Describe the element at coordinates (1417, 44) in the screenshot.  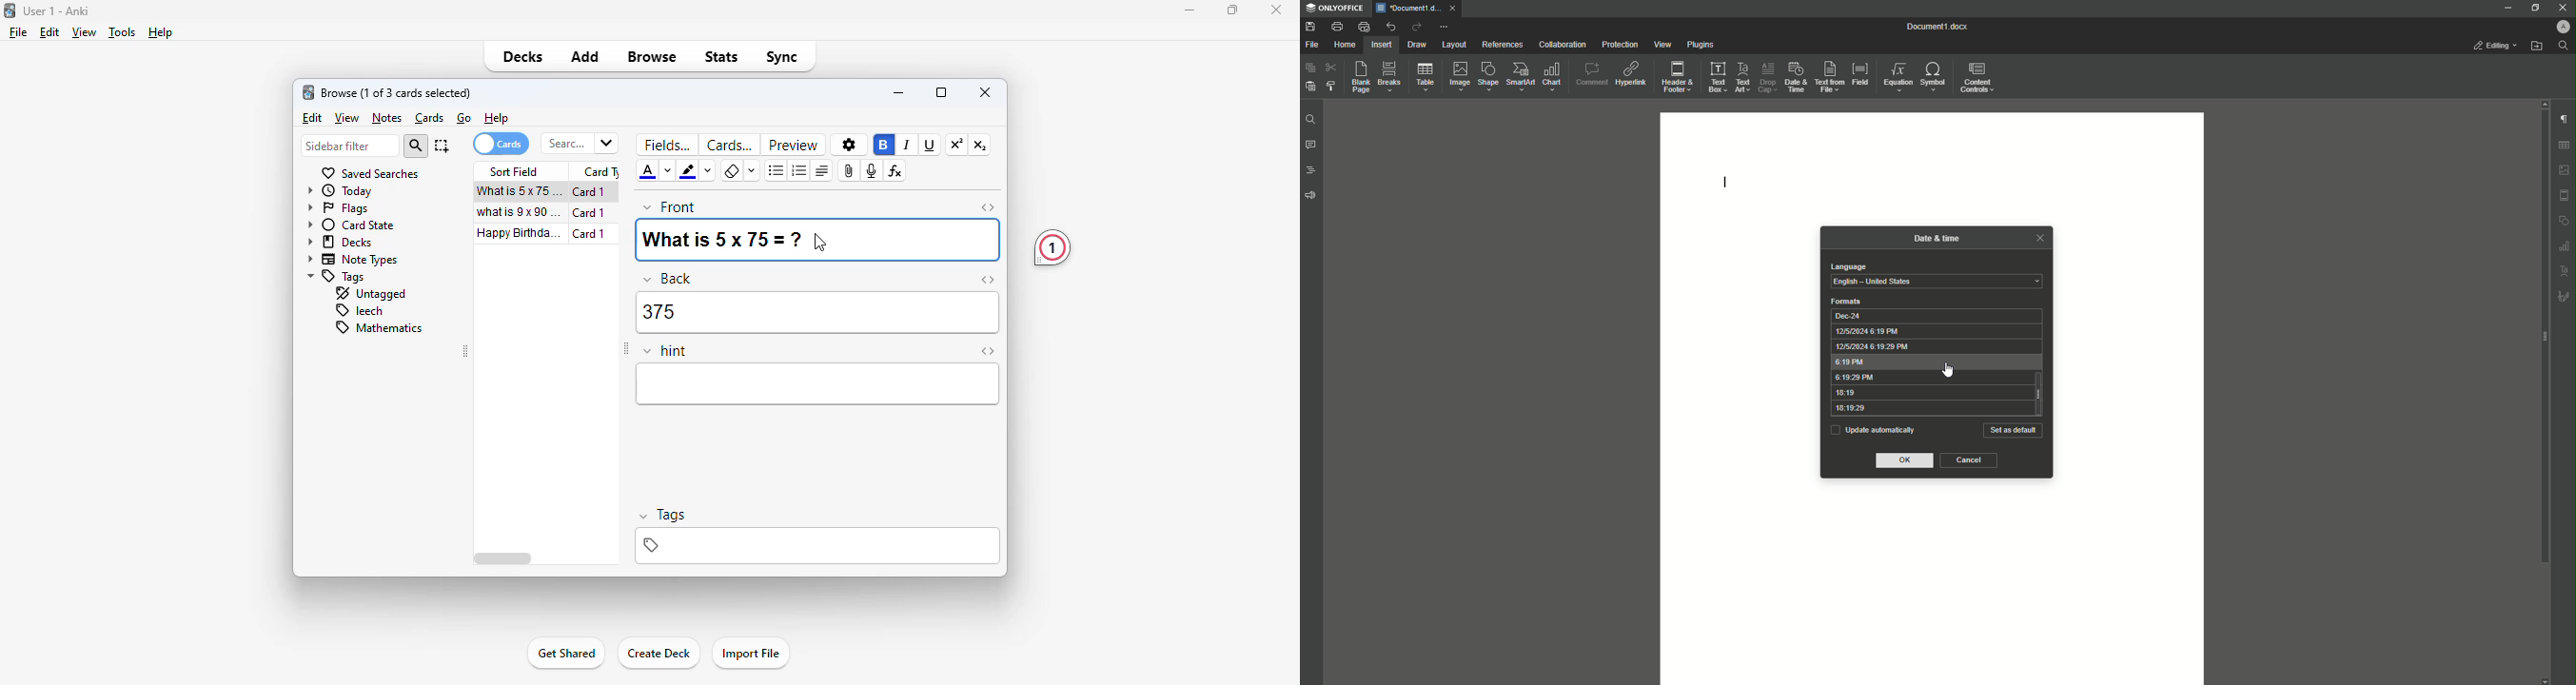
I see `Draw` at that location.